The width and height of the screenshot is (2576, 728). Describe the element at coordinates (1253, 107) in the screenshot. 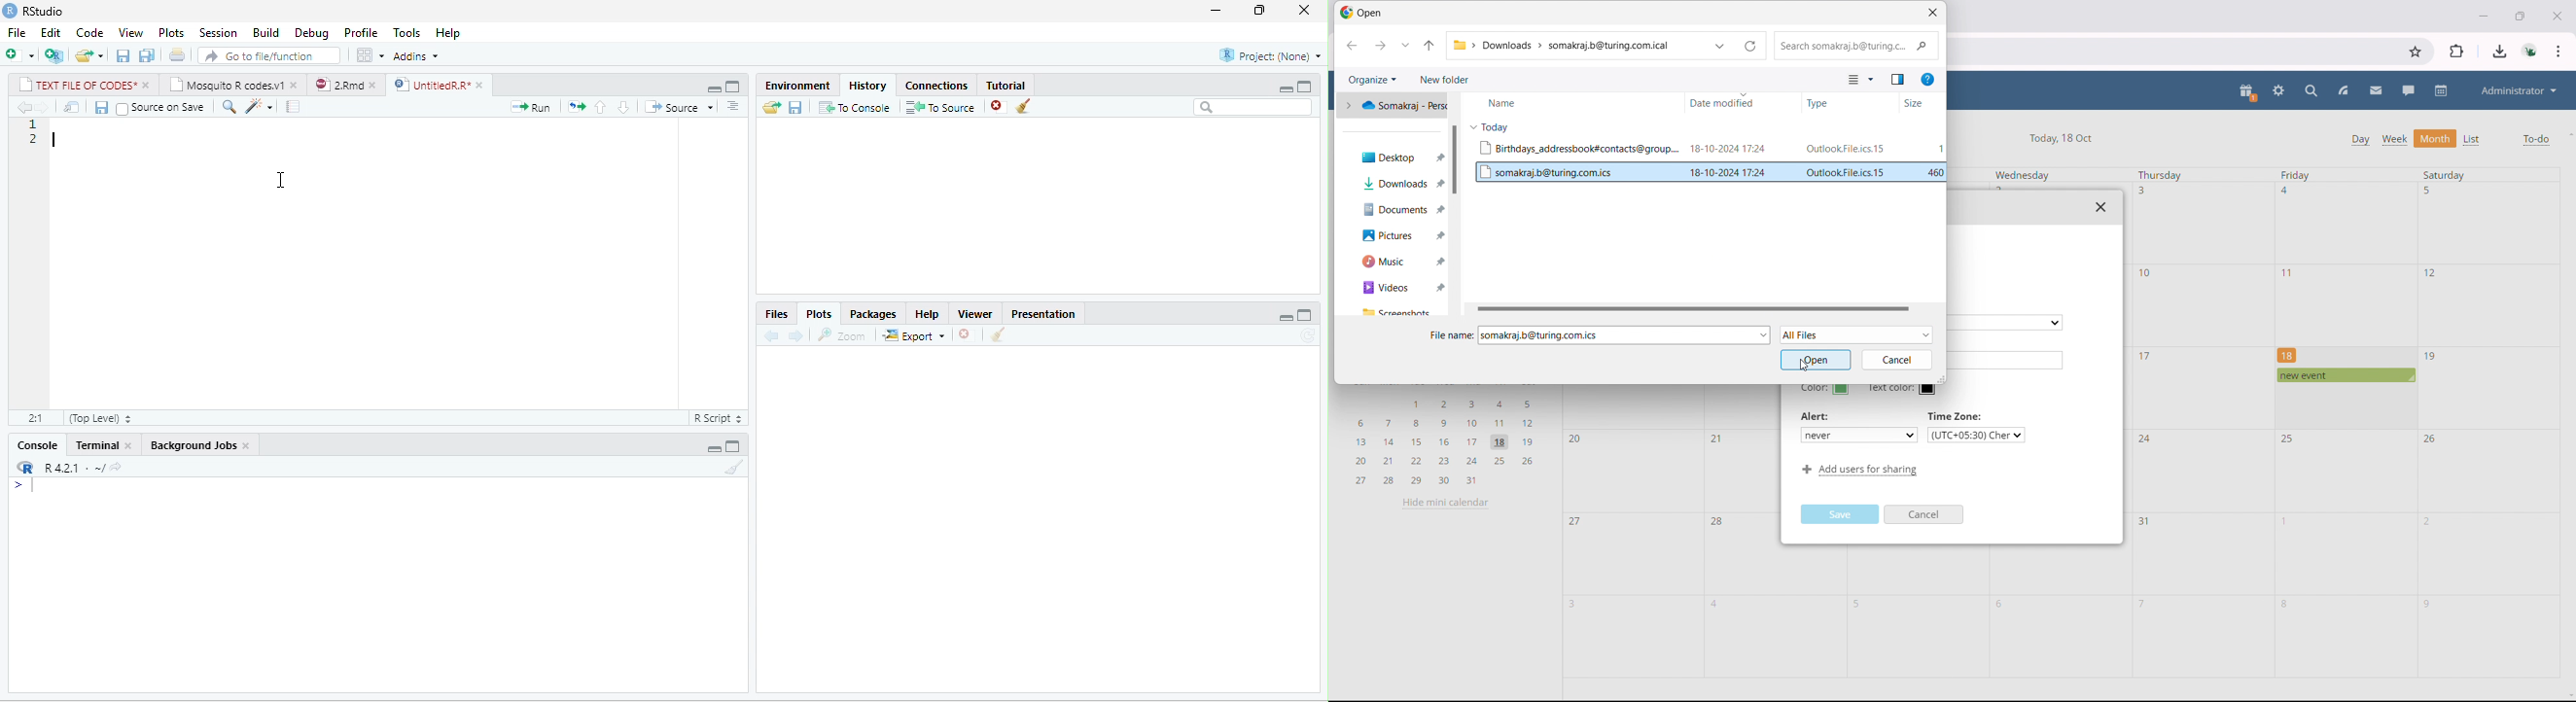

I see `search bar` at that location.